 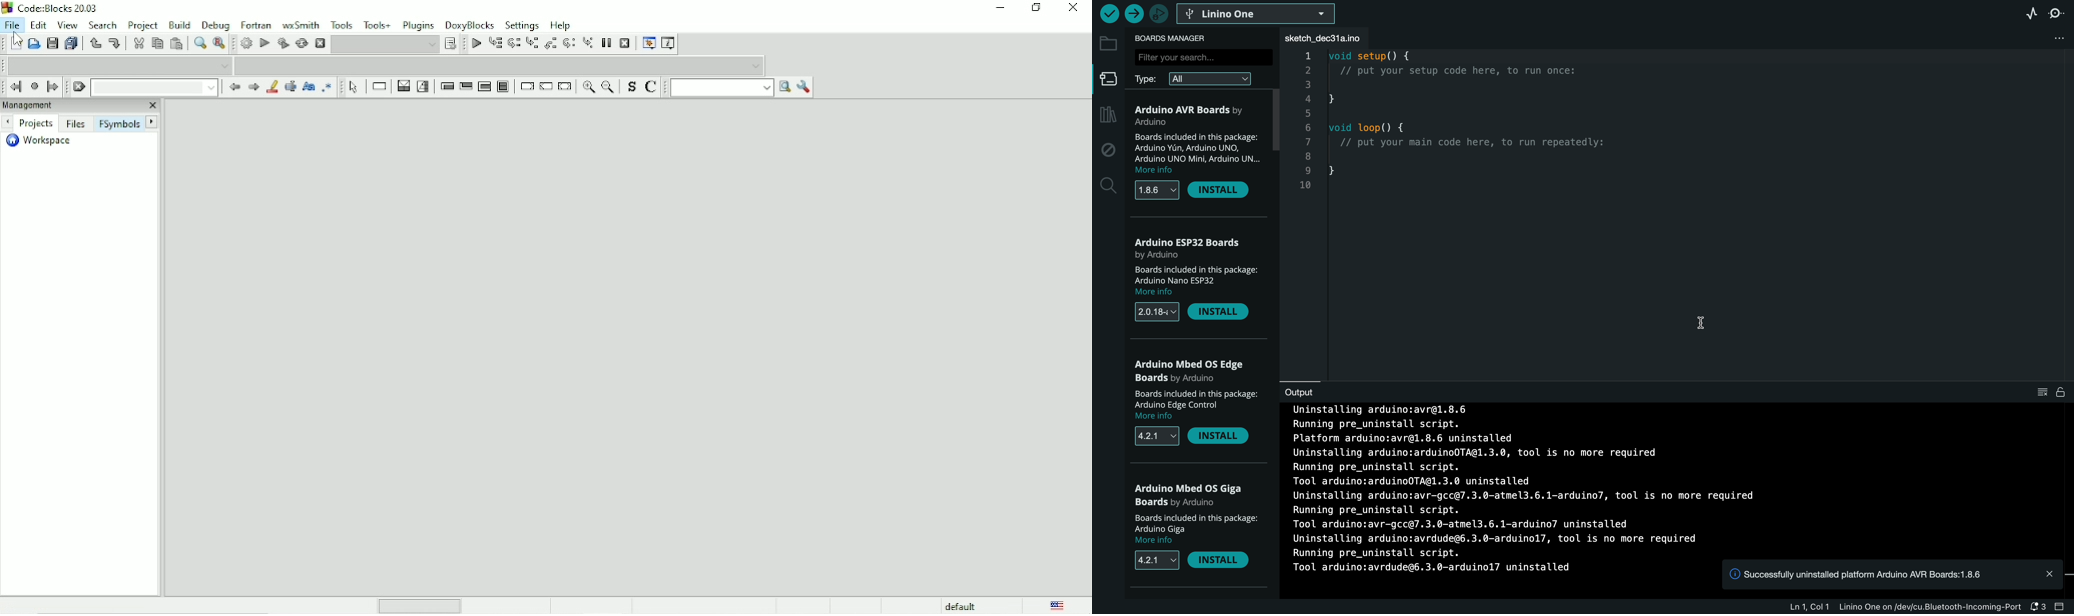 What do you see at coordinates (470, 24) in the screenshot?
I see `DoxyBlocks` at bounding box center [470, 24].